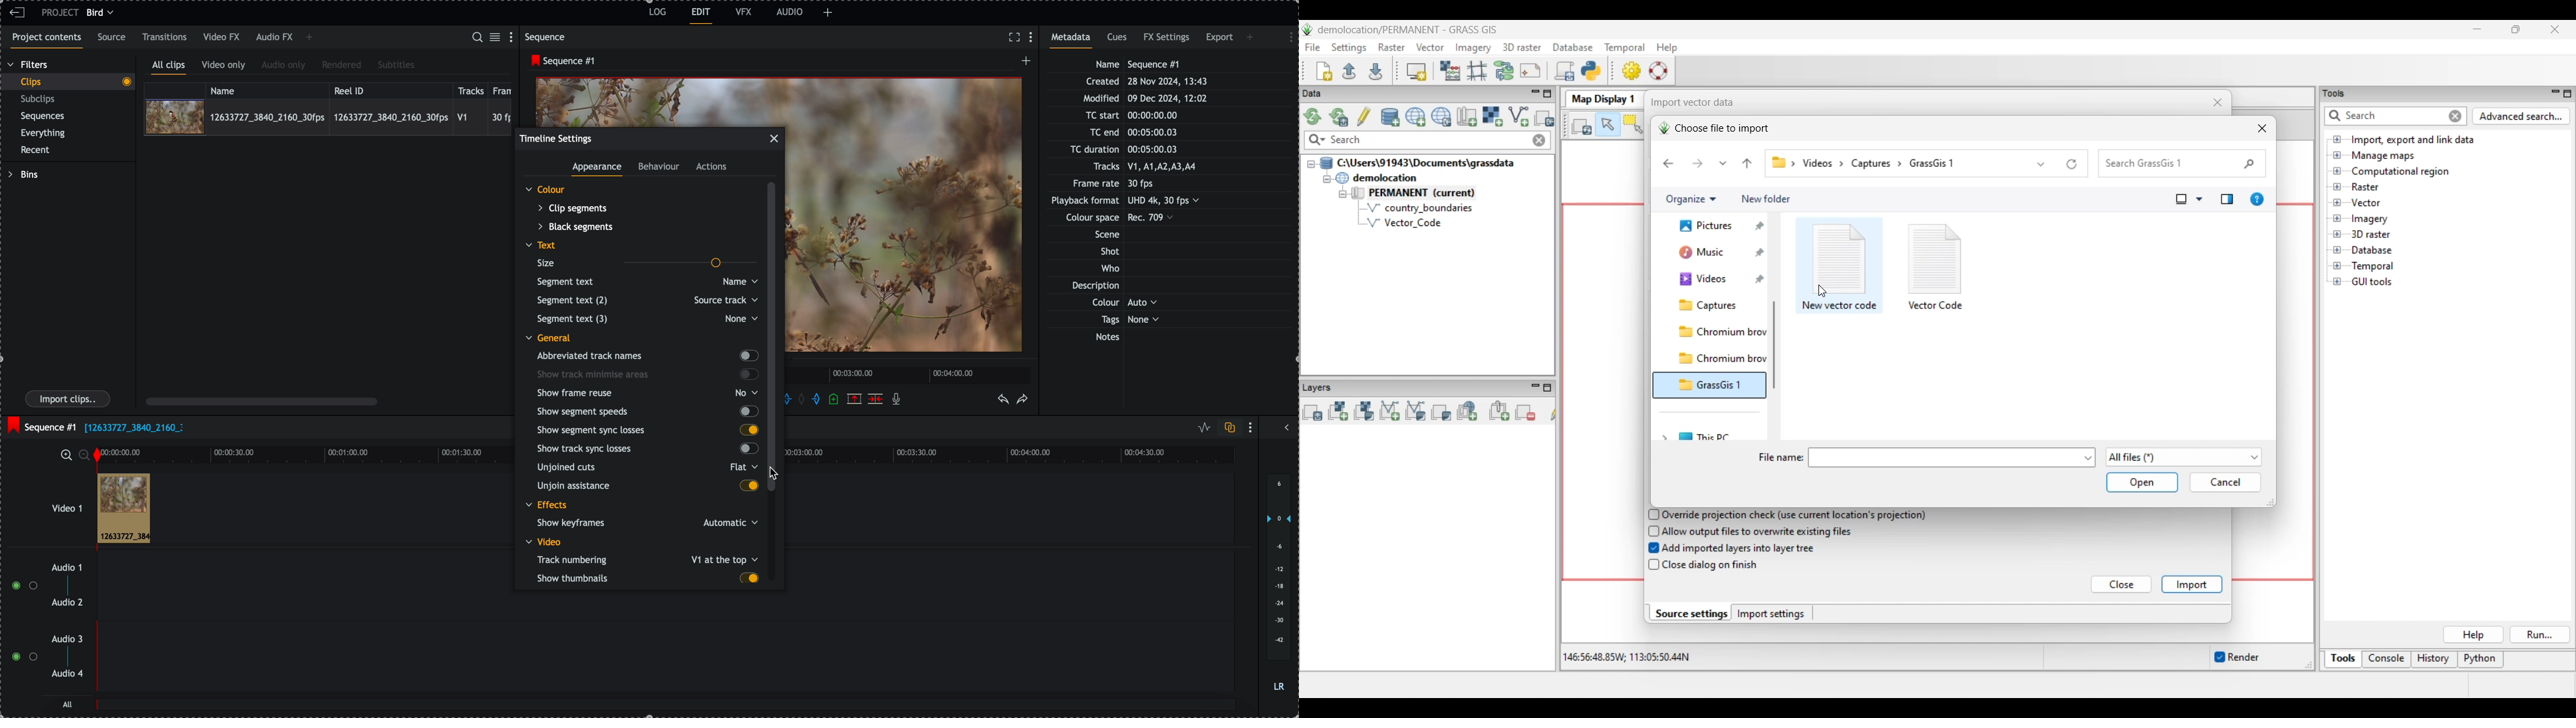 The width and height of the screenshot is (2576, 728). What do you see at coordinates (477, 38) in the screenshot?
I see `search for assets or bins` at bounding box center [477, 38].